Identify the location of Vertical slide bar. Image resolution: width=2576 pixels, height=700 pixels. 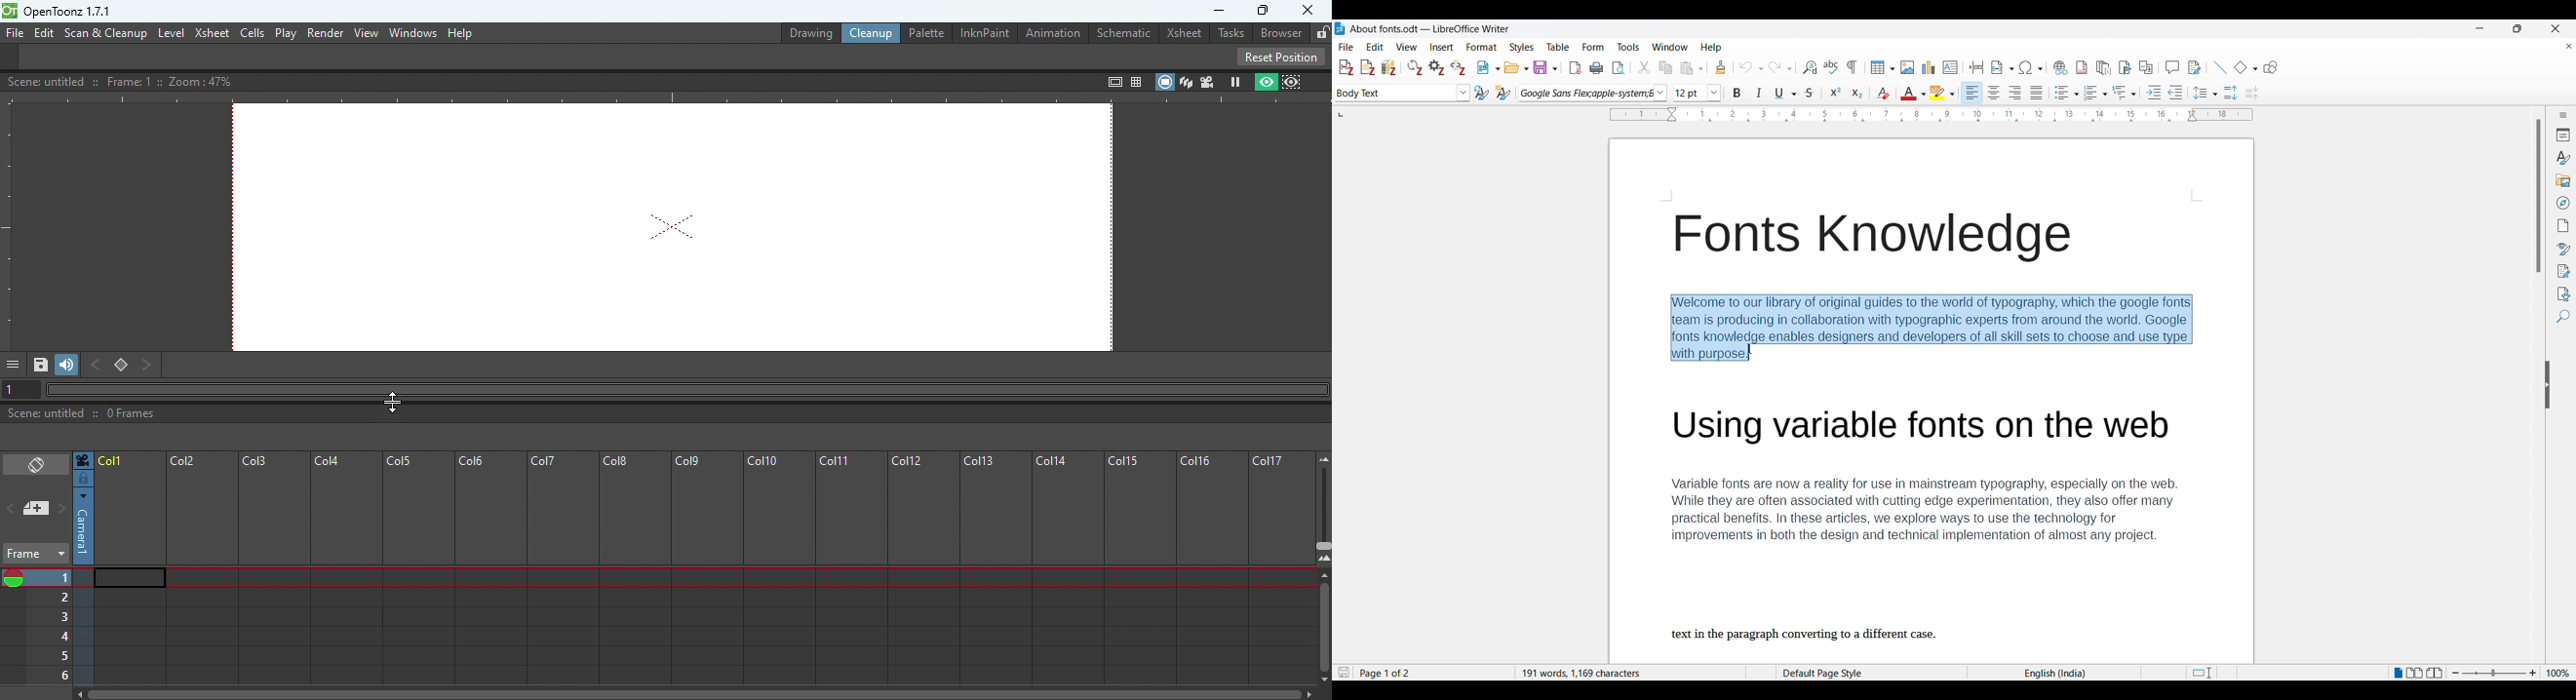
(2539, 196).